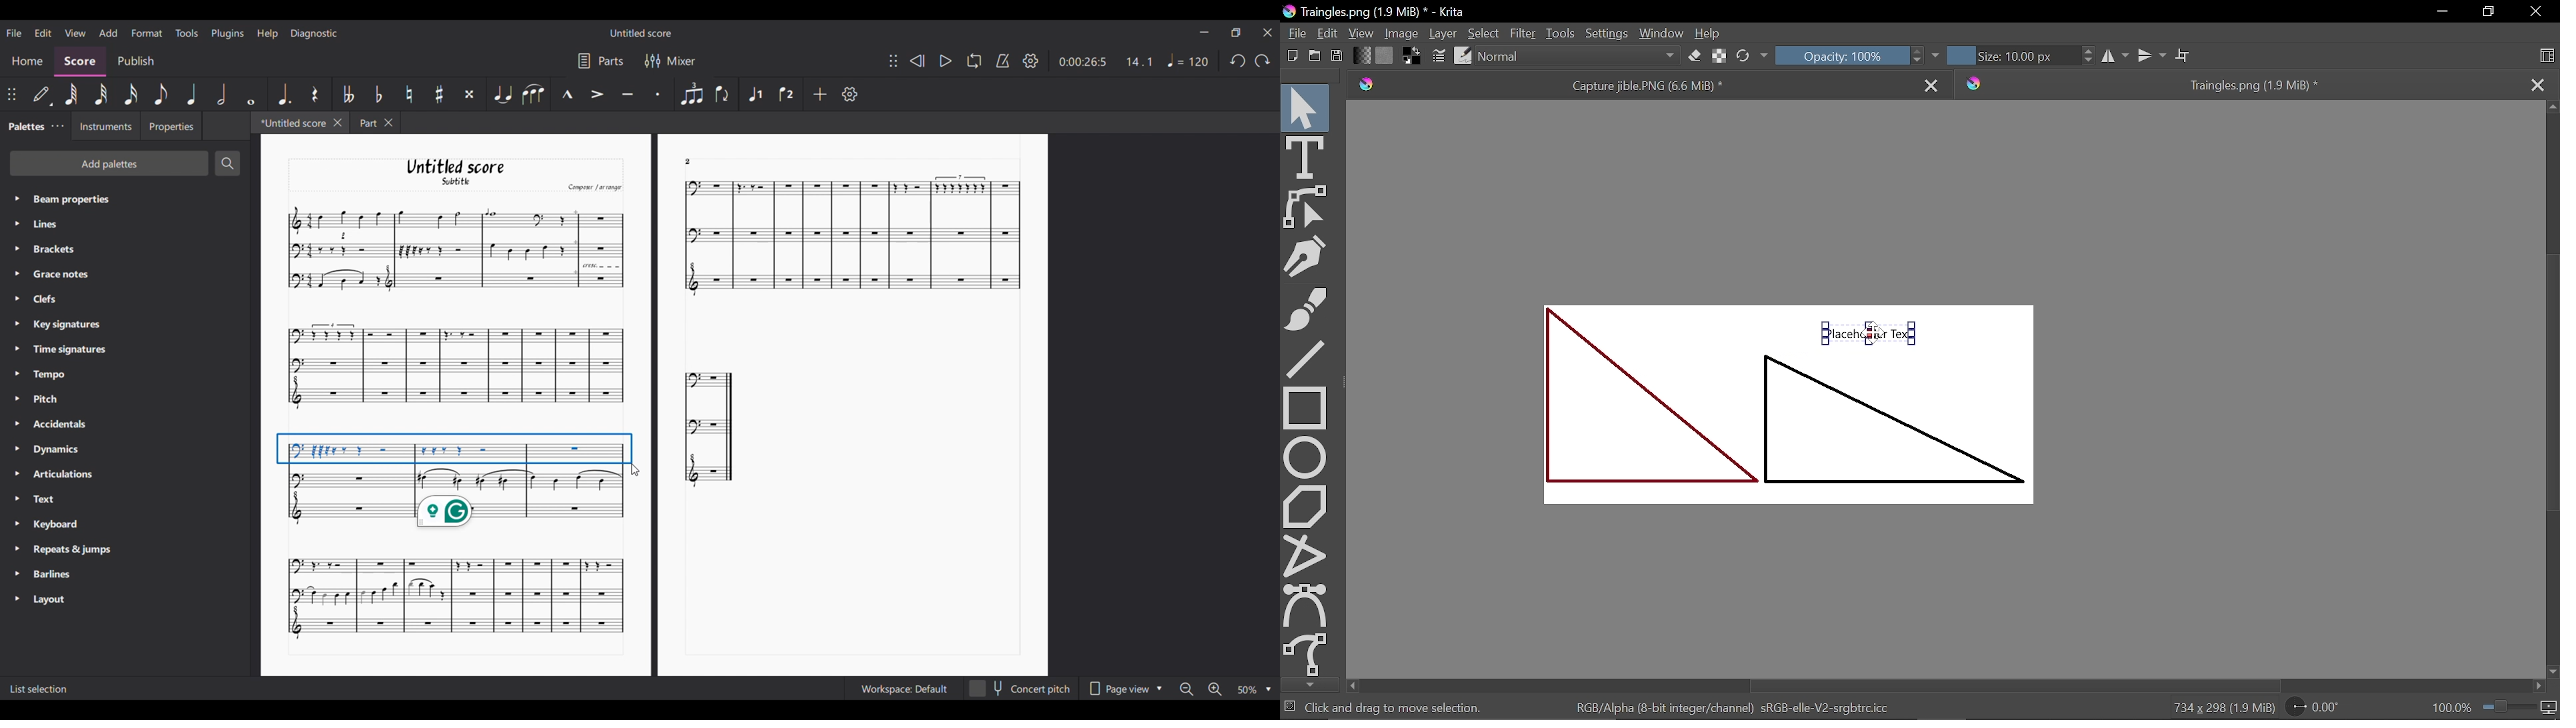 Image resolution: width=2576 pixels, height=728 pixels. What do you see at coordinates (755, 94) in the screenshot?
I see `Voice 1` at bounding box center [755, 94].